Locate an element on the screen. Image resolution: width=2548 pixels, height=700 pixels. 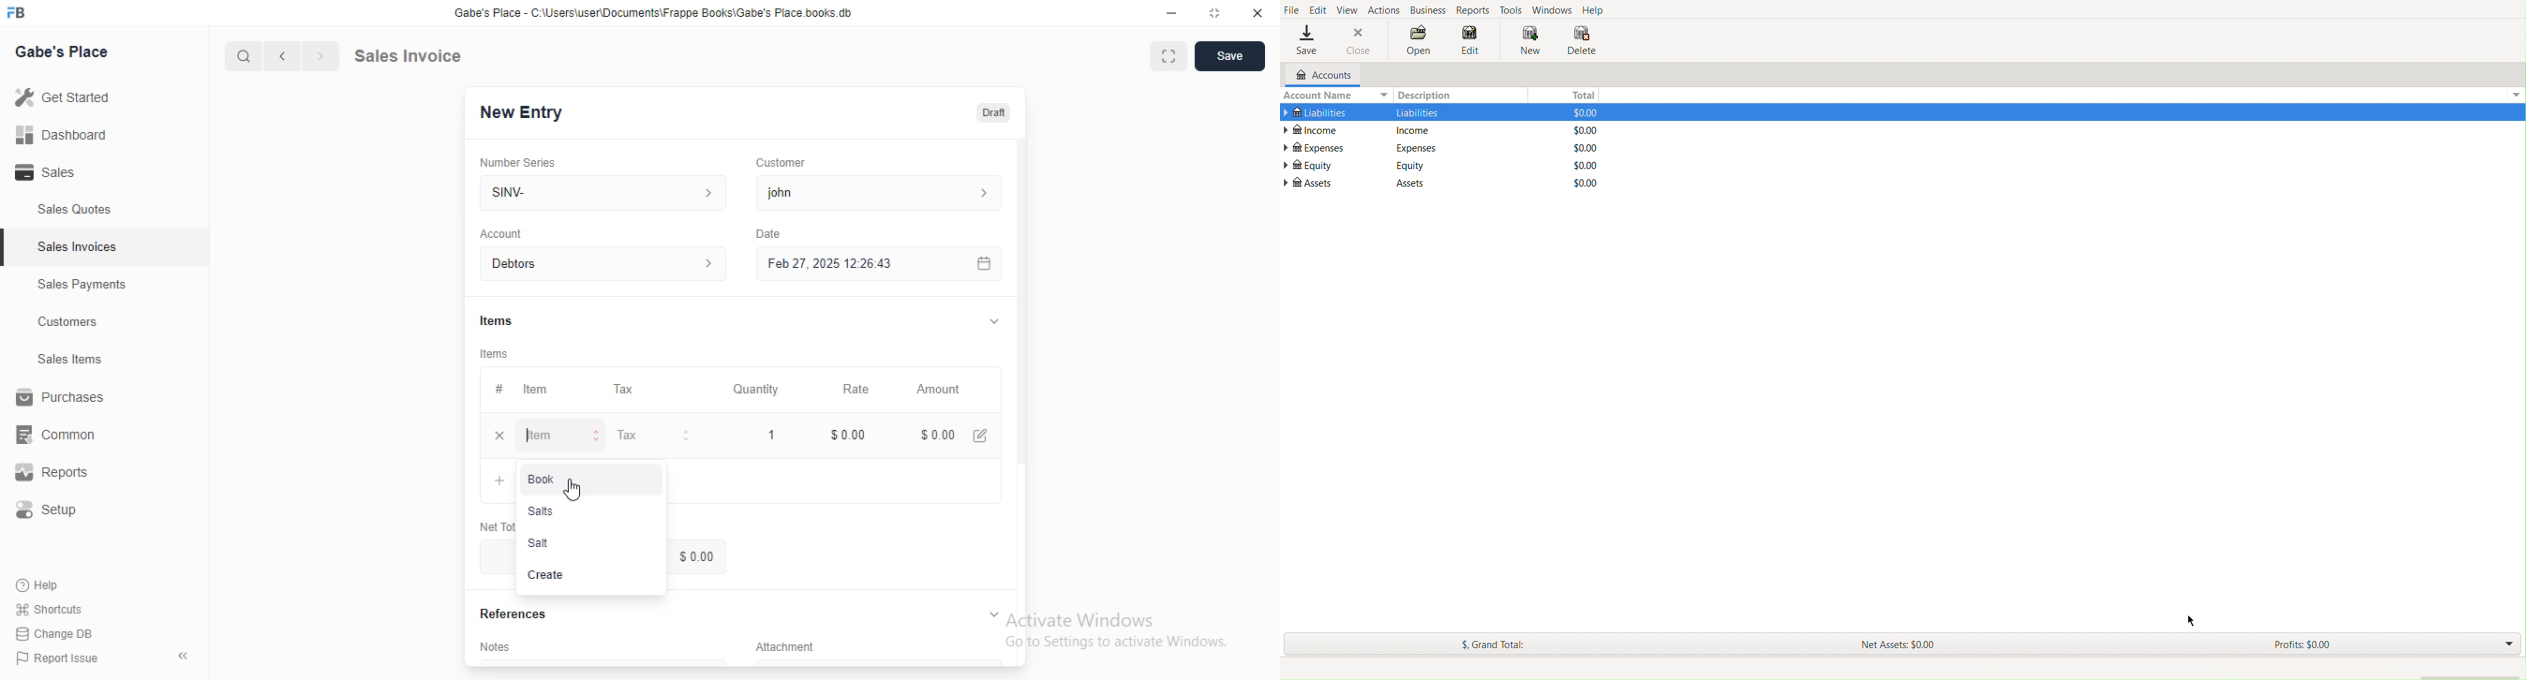
Get started is located at coordinates (65, 97).